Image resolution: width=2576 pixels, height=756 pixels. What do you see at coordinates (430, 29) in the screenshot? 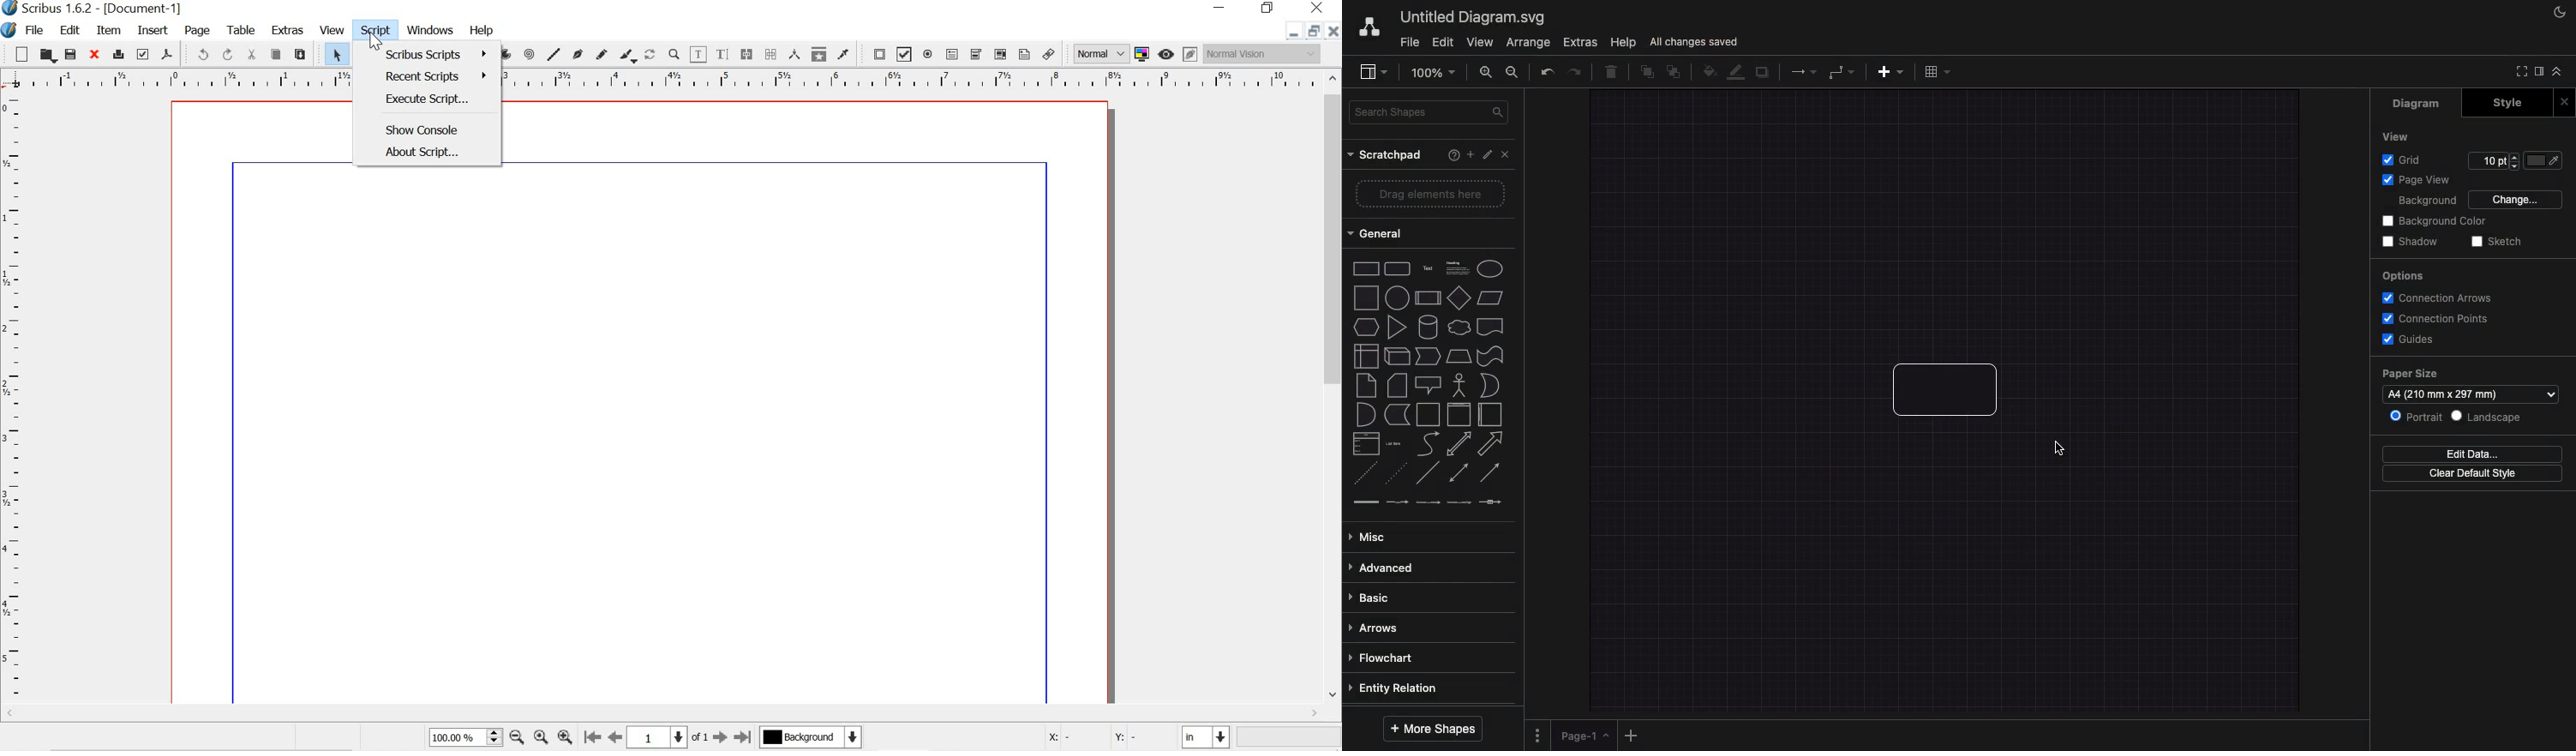
I see `windows` at bounding box center [430, 29].